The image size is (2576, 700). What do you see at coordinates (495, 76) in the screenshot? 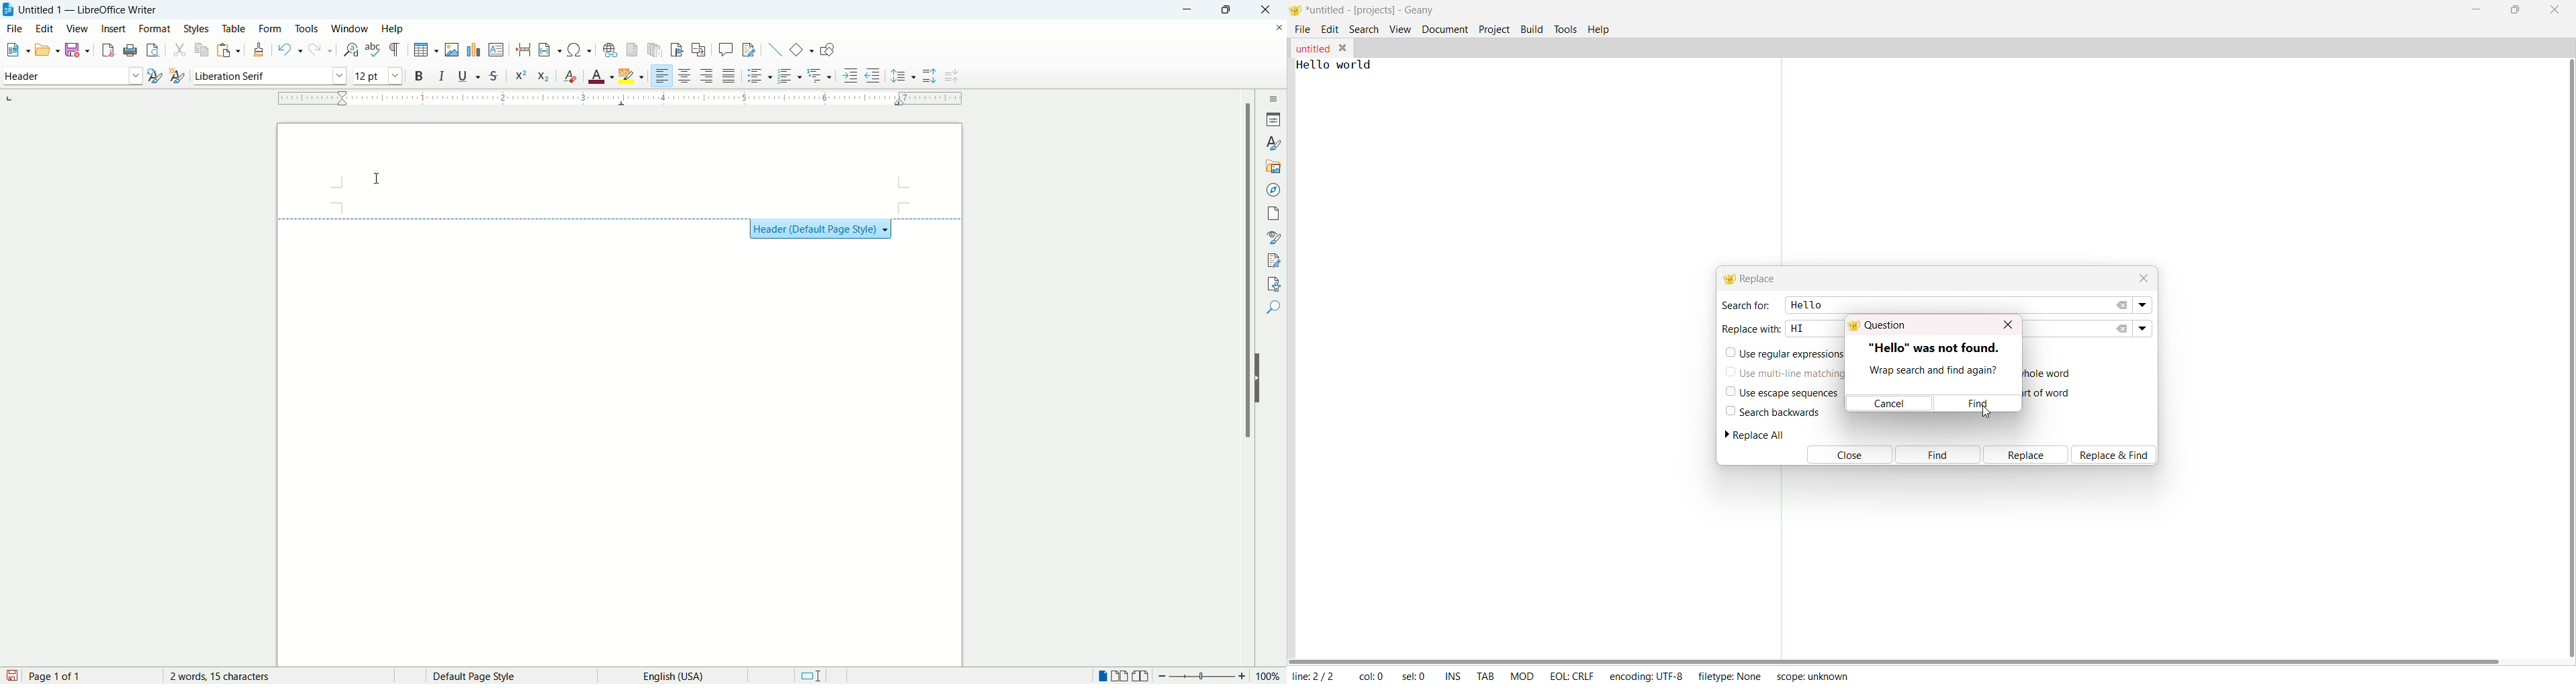
I see `strikethrough` at bounding box center [495, 76].